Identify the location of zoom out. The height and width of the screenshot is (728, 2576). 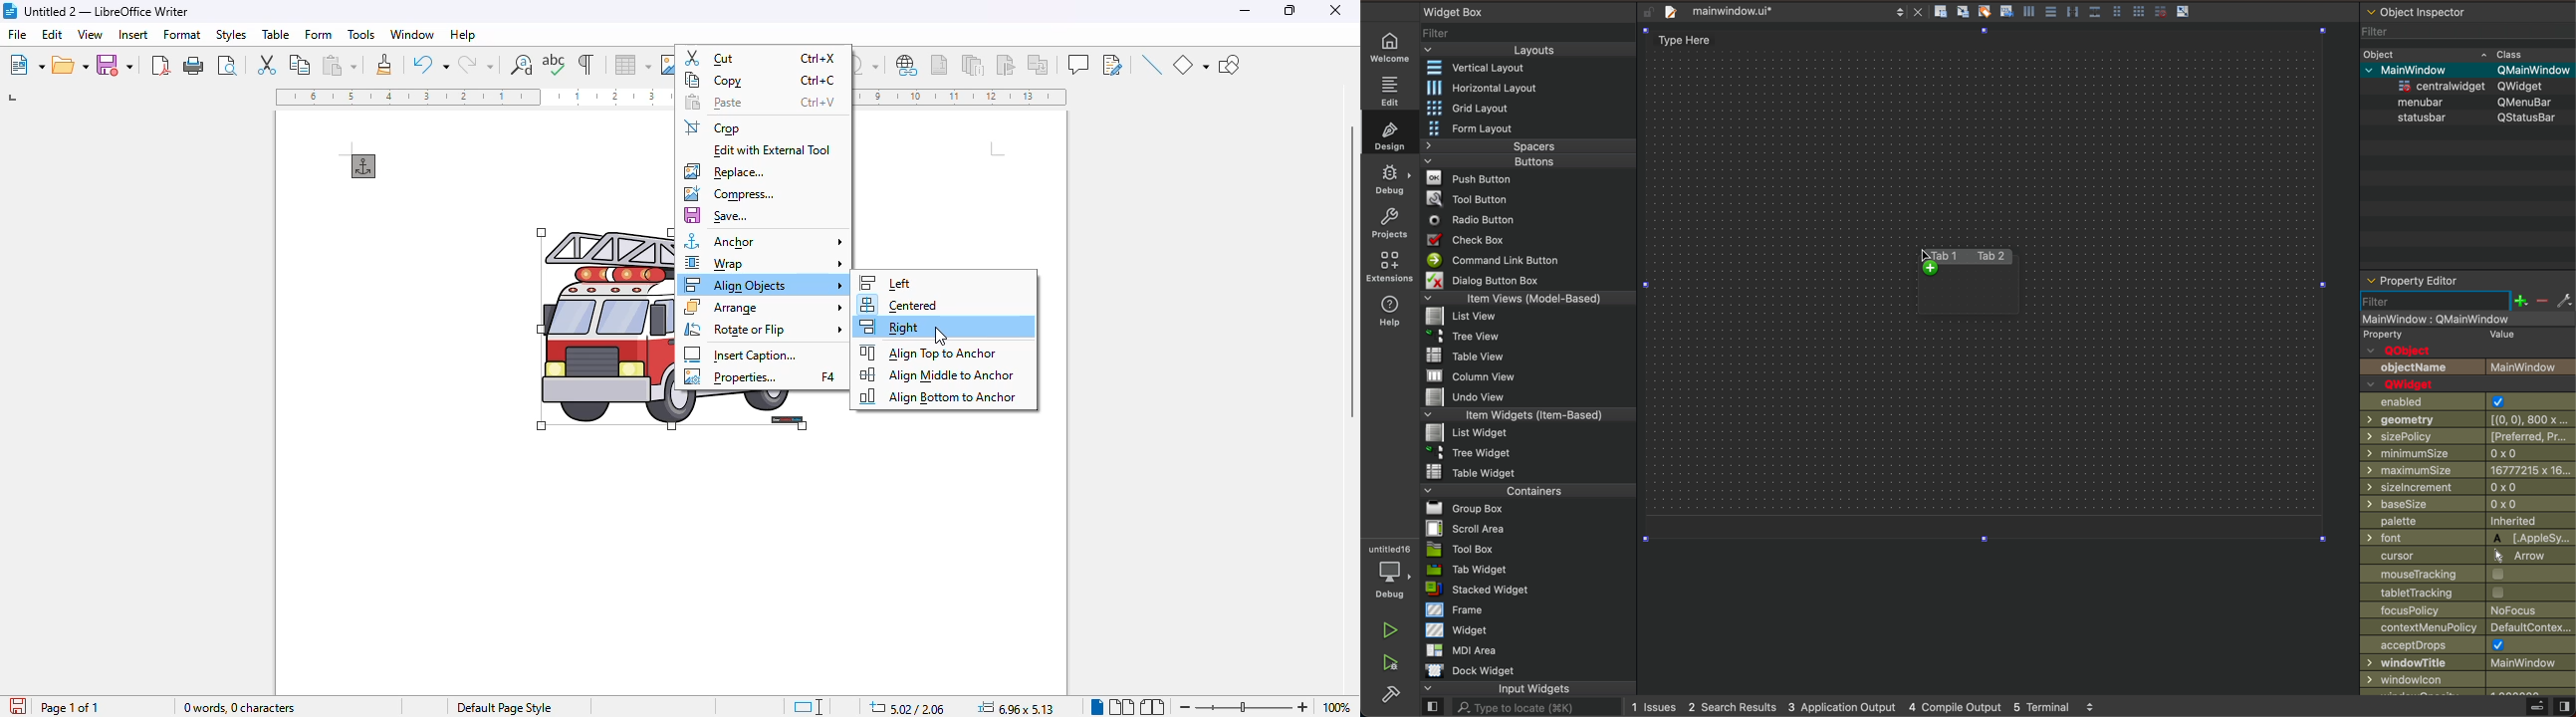
(1186, 708).